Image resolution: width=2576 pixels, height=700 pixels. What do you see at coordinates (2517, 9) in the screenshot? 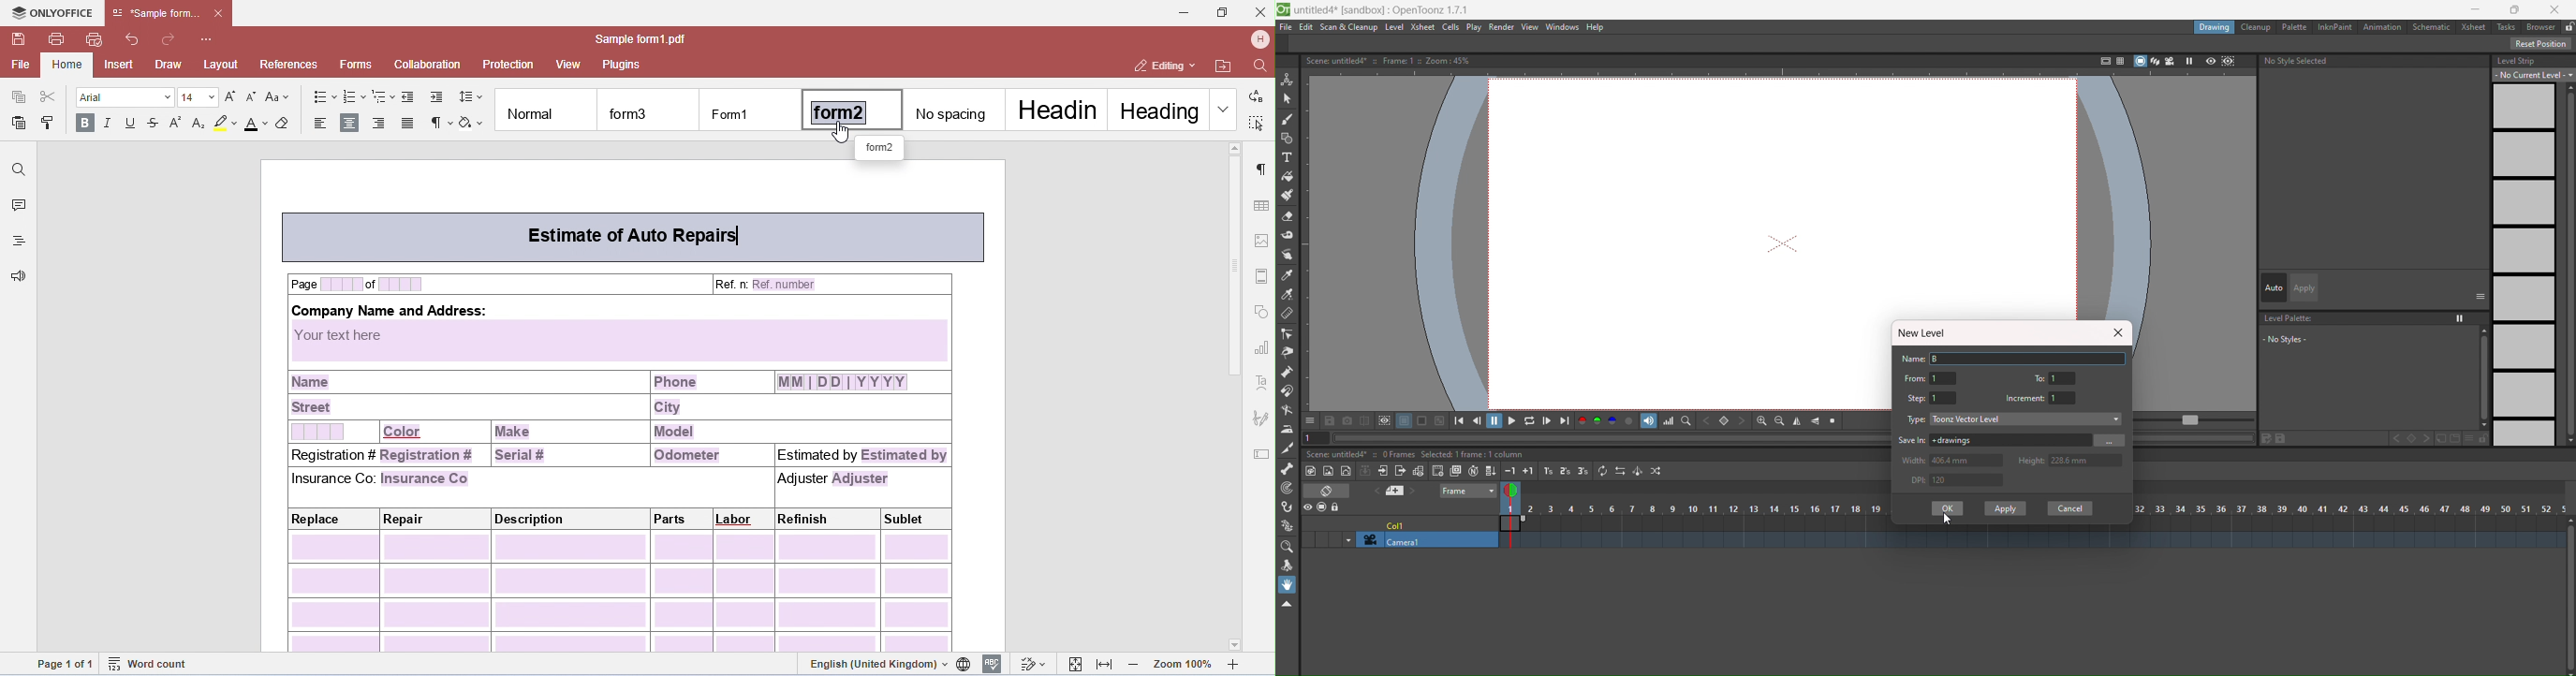
I see `Maximise` at bounding box center [2517, 9].